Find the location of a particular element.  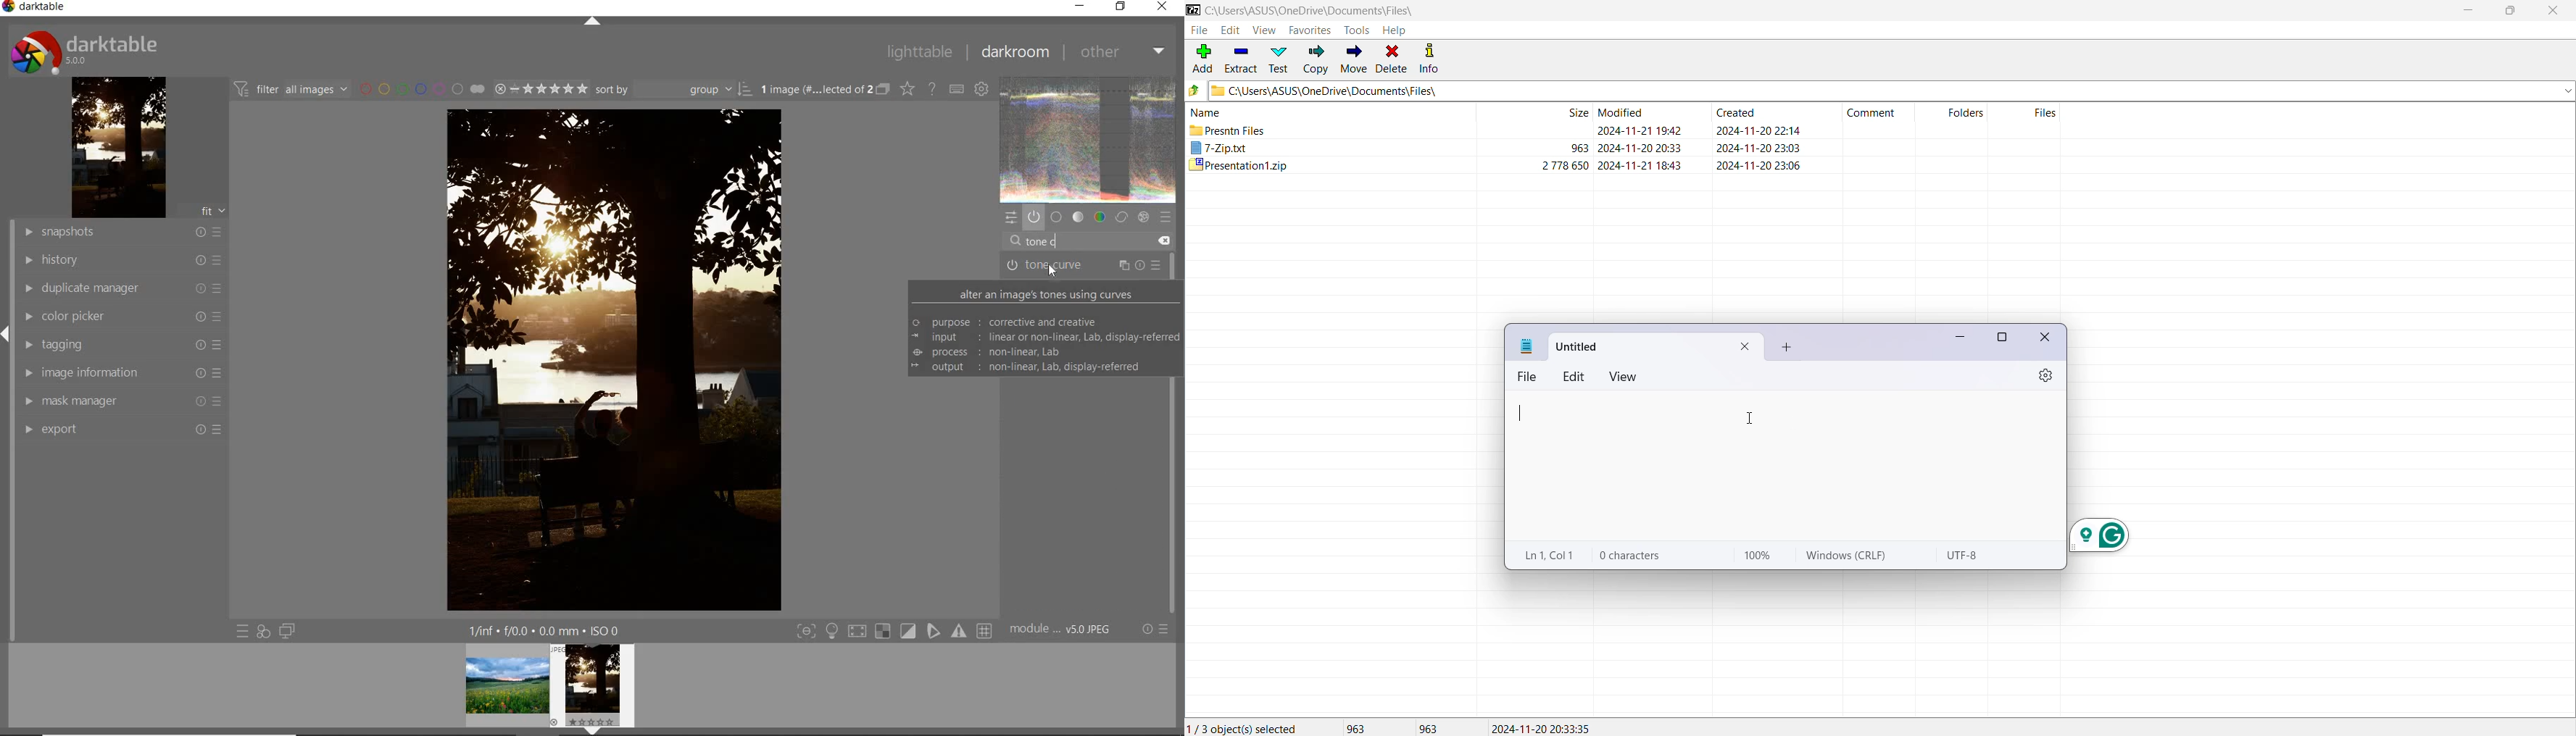

maximize is located at coordinates (2001, 337).